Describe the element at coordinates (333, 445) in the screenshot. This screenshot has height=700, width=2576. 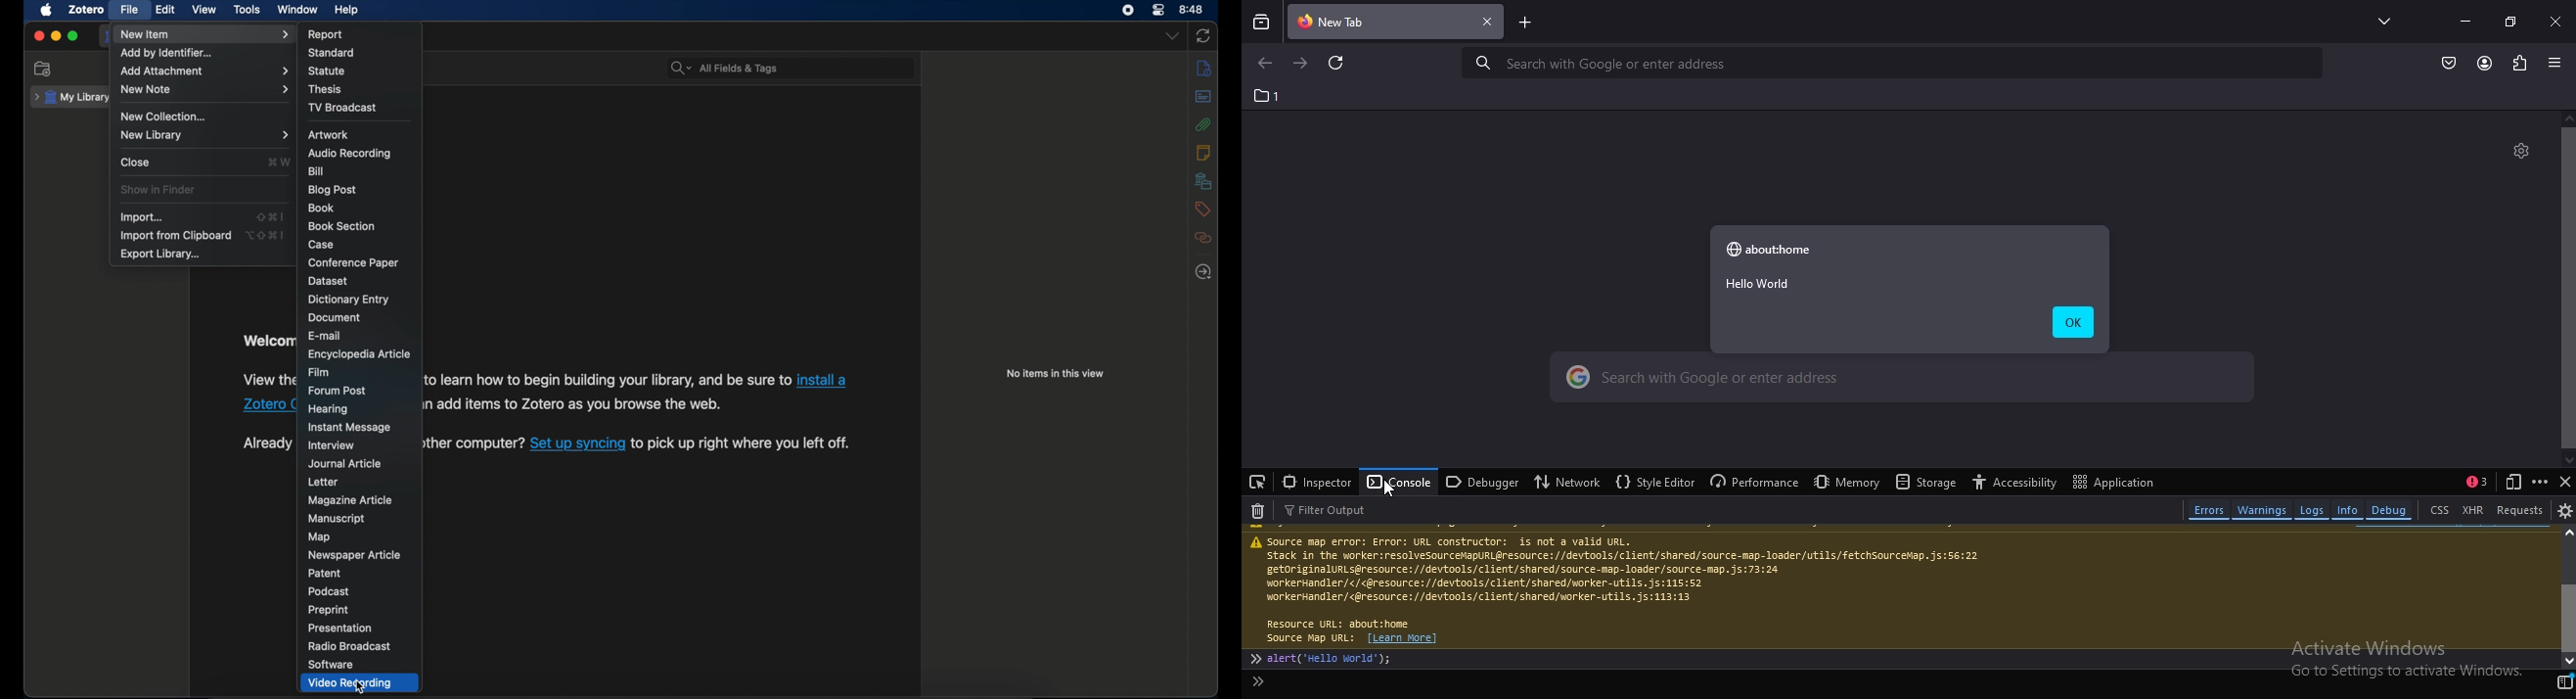
I see `interview` at that location.